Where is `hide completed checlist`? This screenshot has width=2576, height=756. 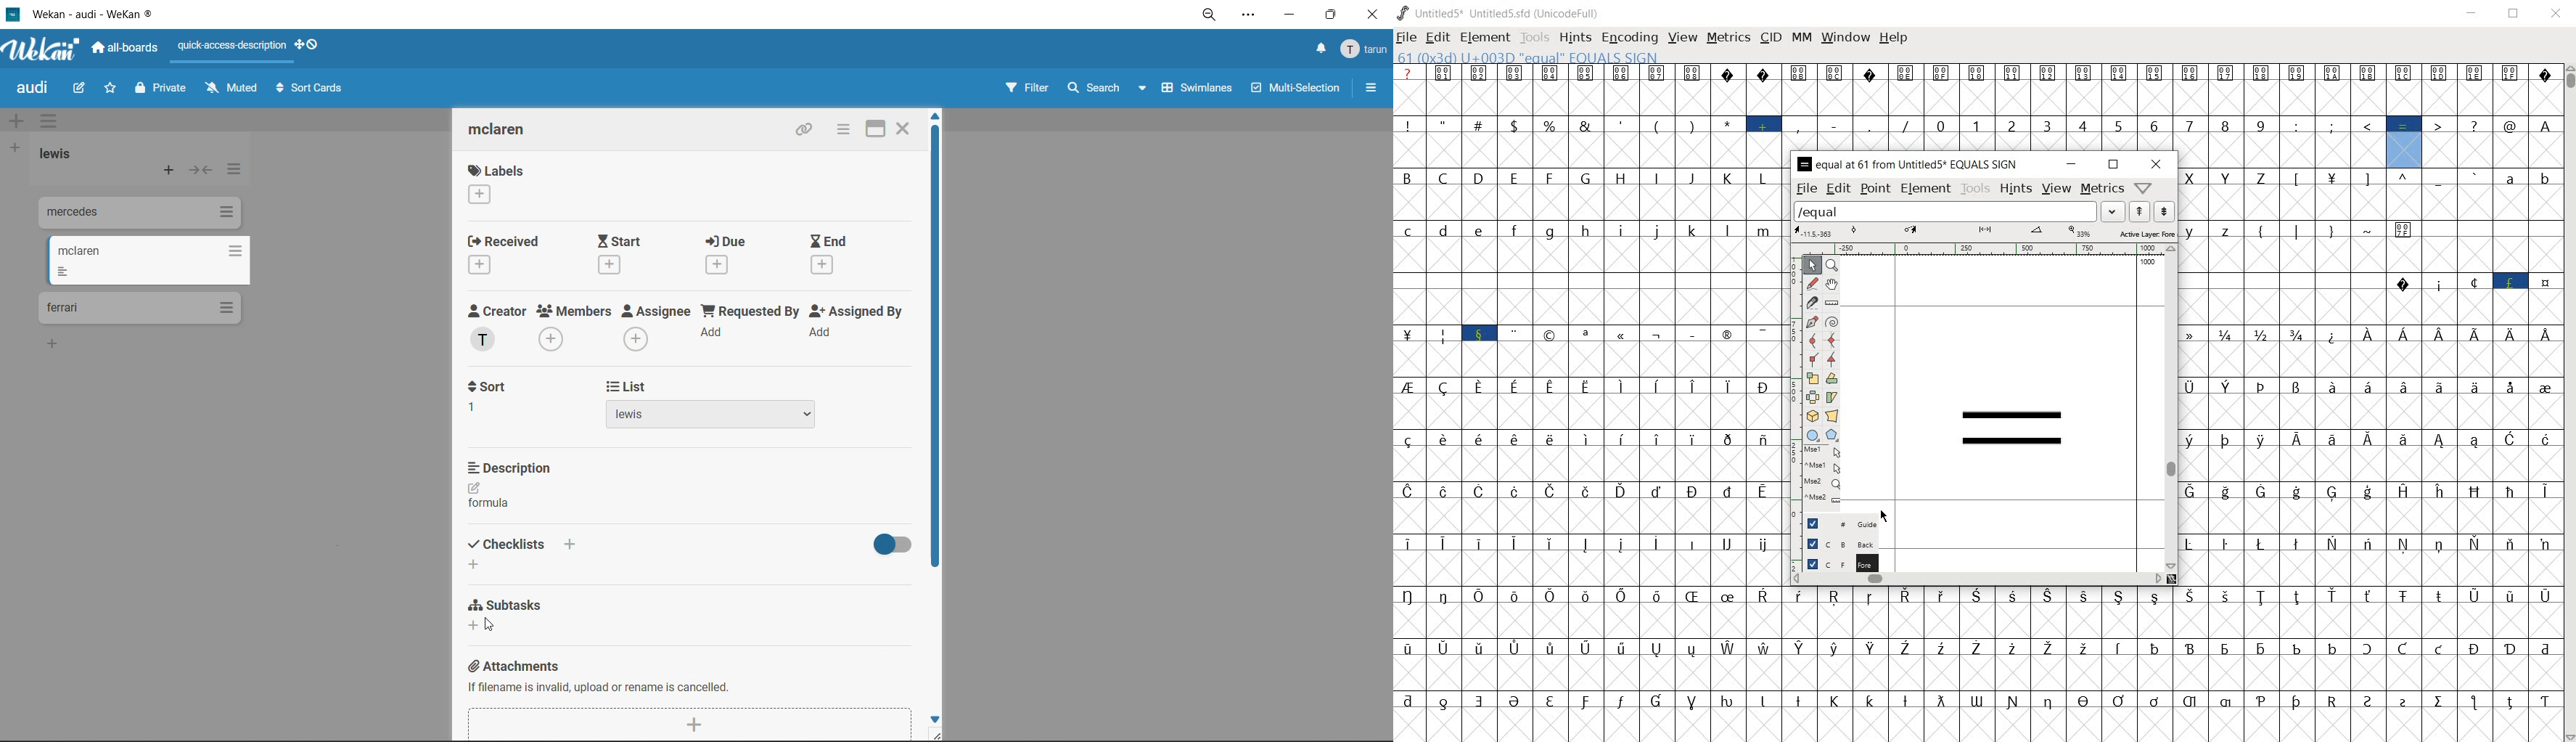 hide completed checlist is located at coordinates (890, 544).